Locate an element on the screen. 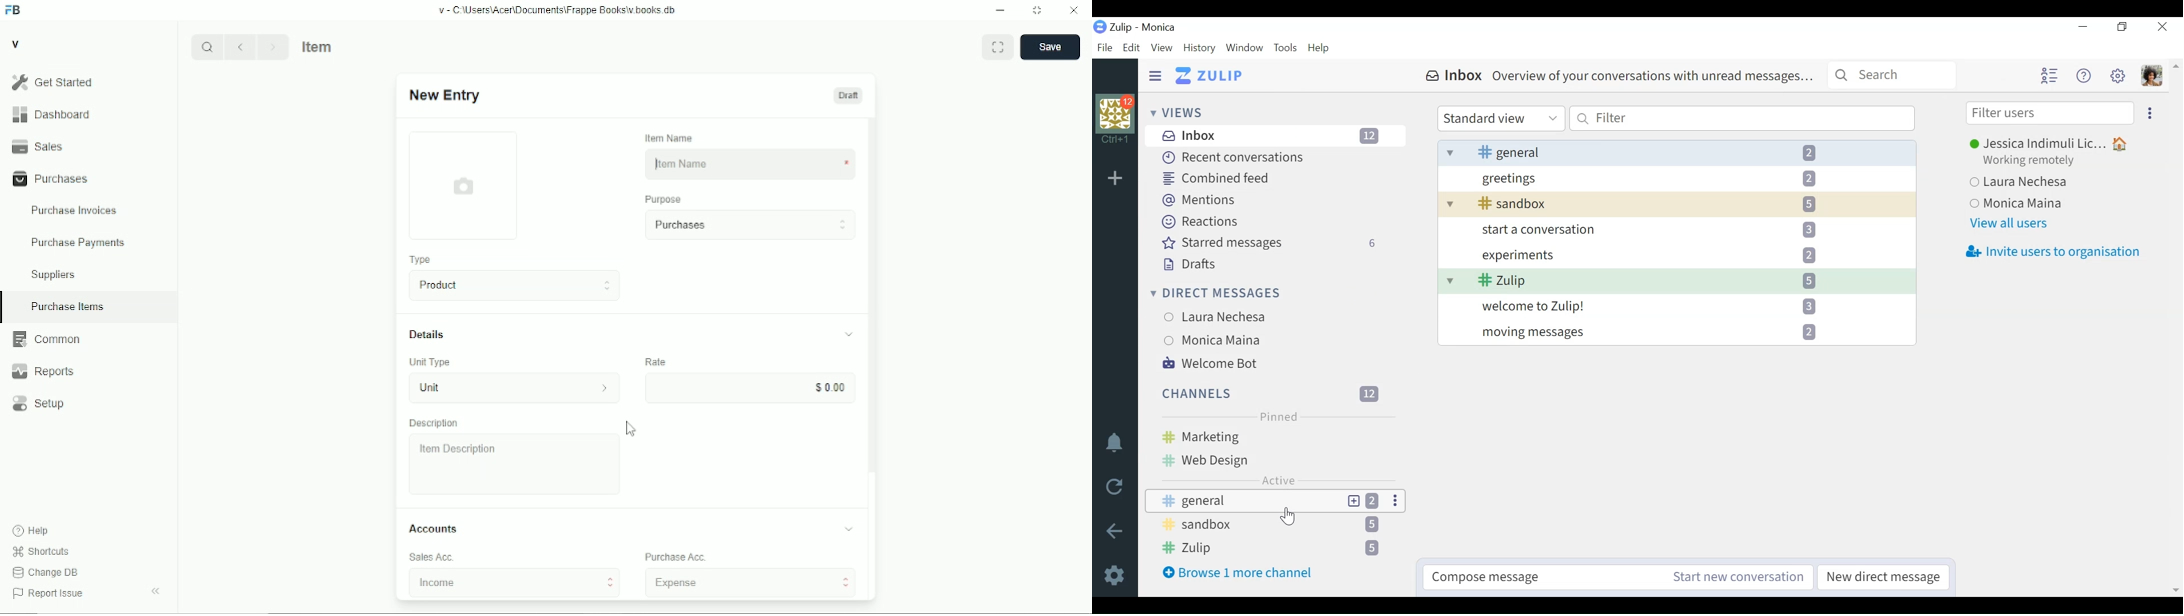 This screenshot has width=2184, height=616. new entry is located at coordinates (443, 95).